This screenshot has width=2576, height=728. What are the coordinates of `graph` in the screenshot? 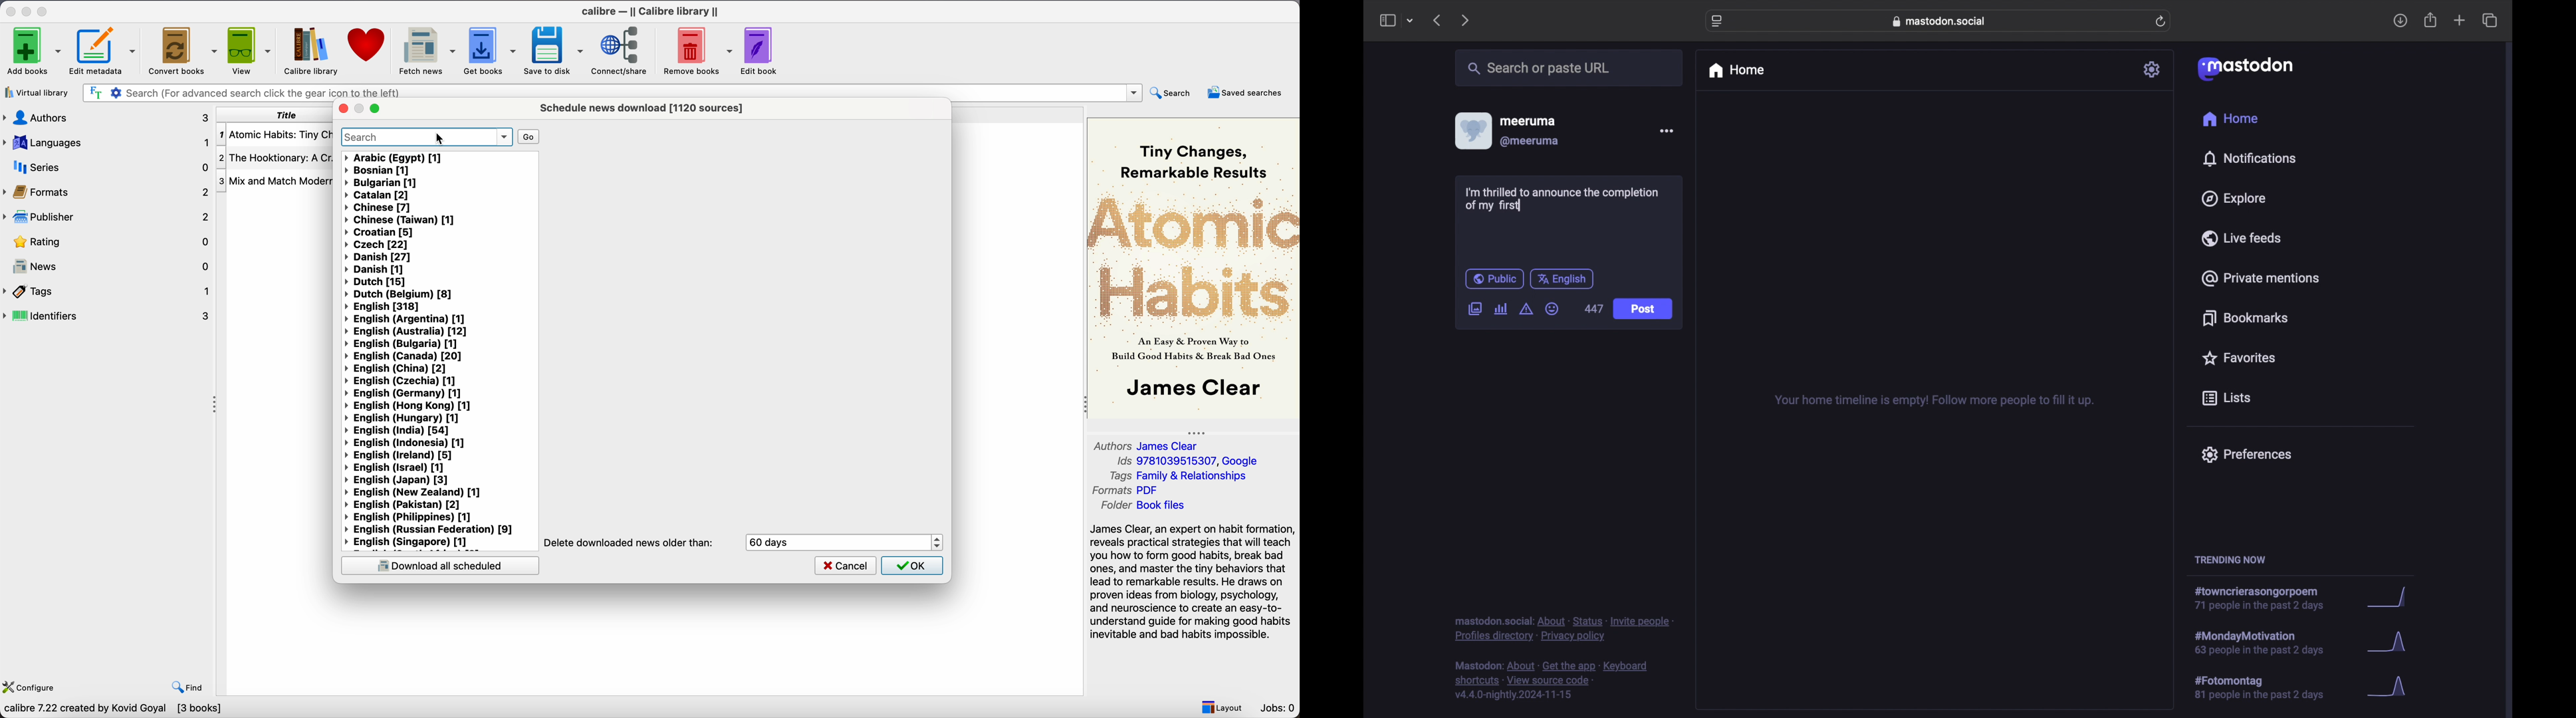 It's located at (2392, 598).